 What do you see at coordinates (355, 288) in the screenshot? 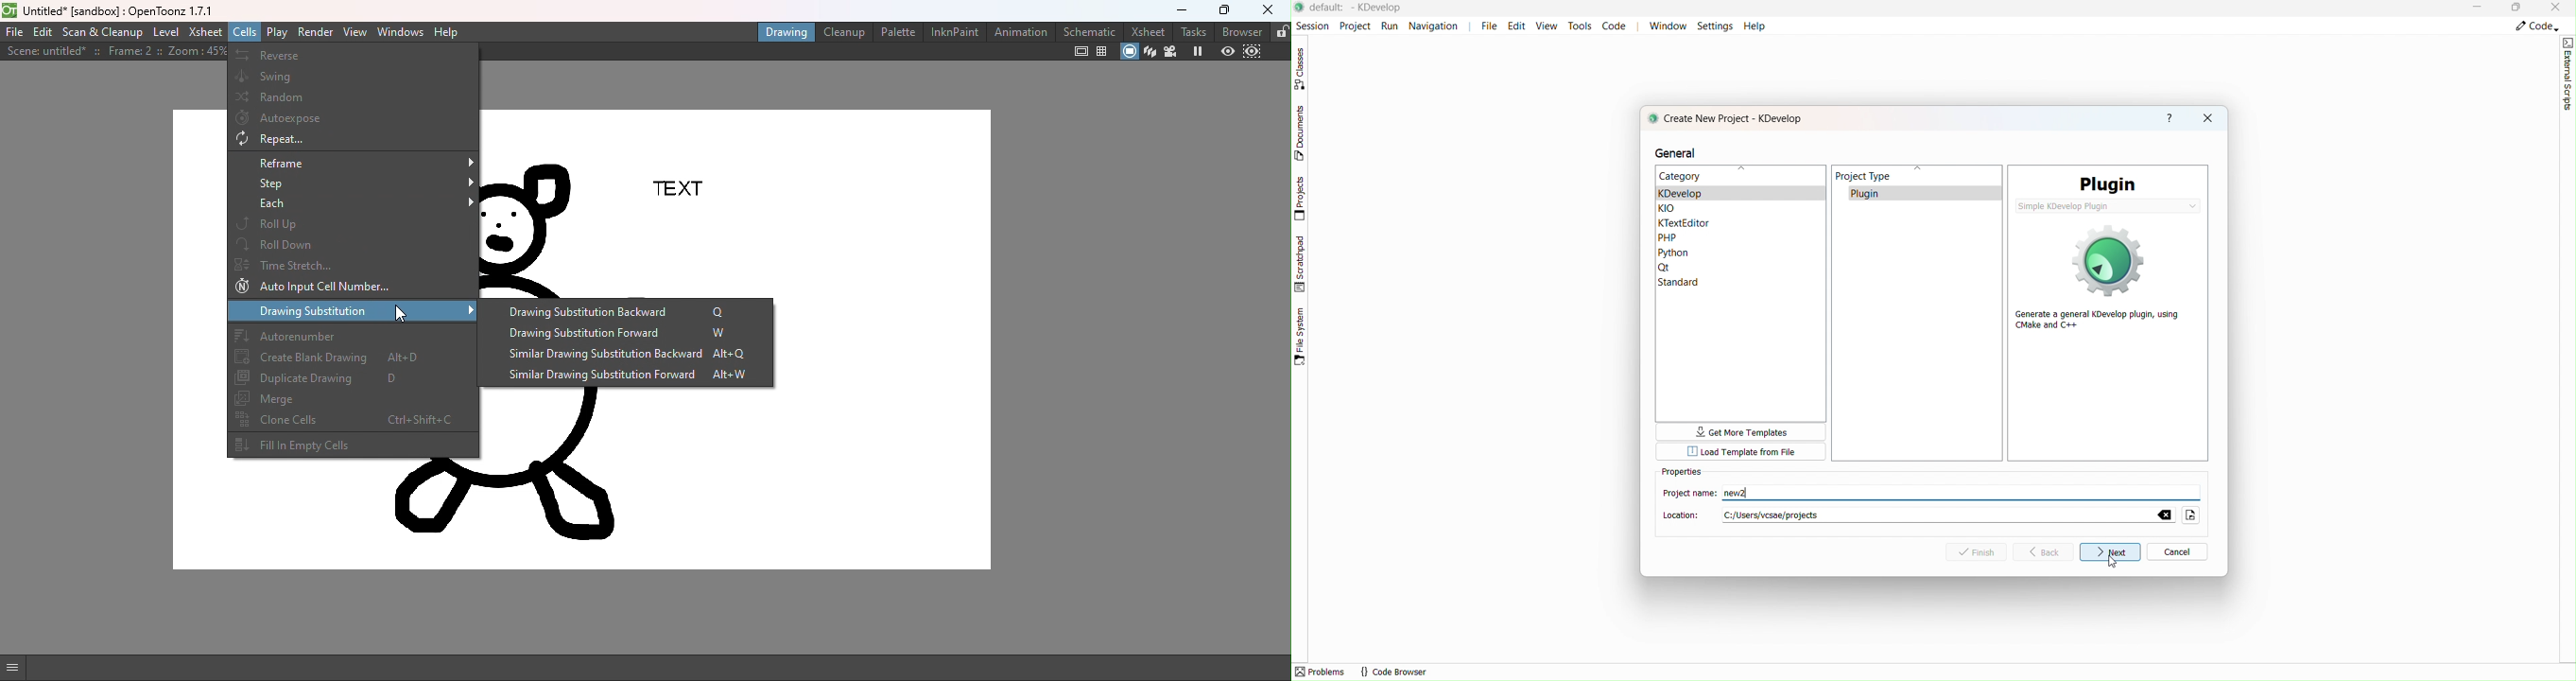
I see `Auto Input cell number` at bounding box center [355, 288].